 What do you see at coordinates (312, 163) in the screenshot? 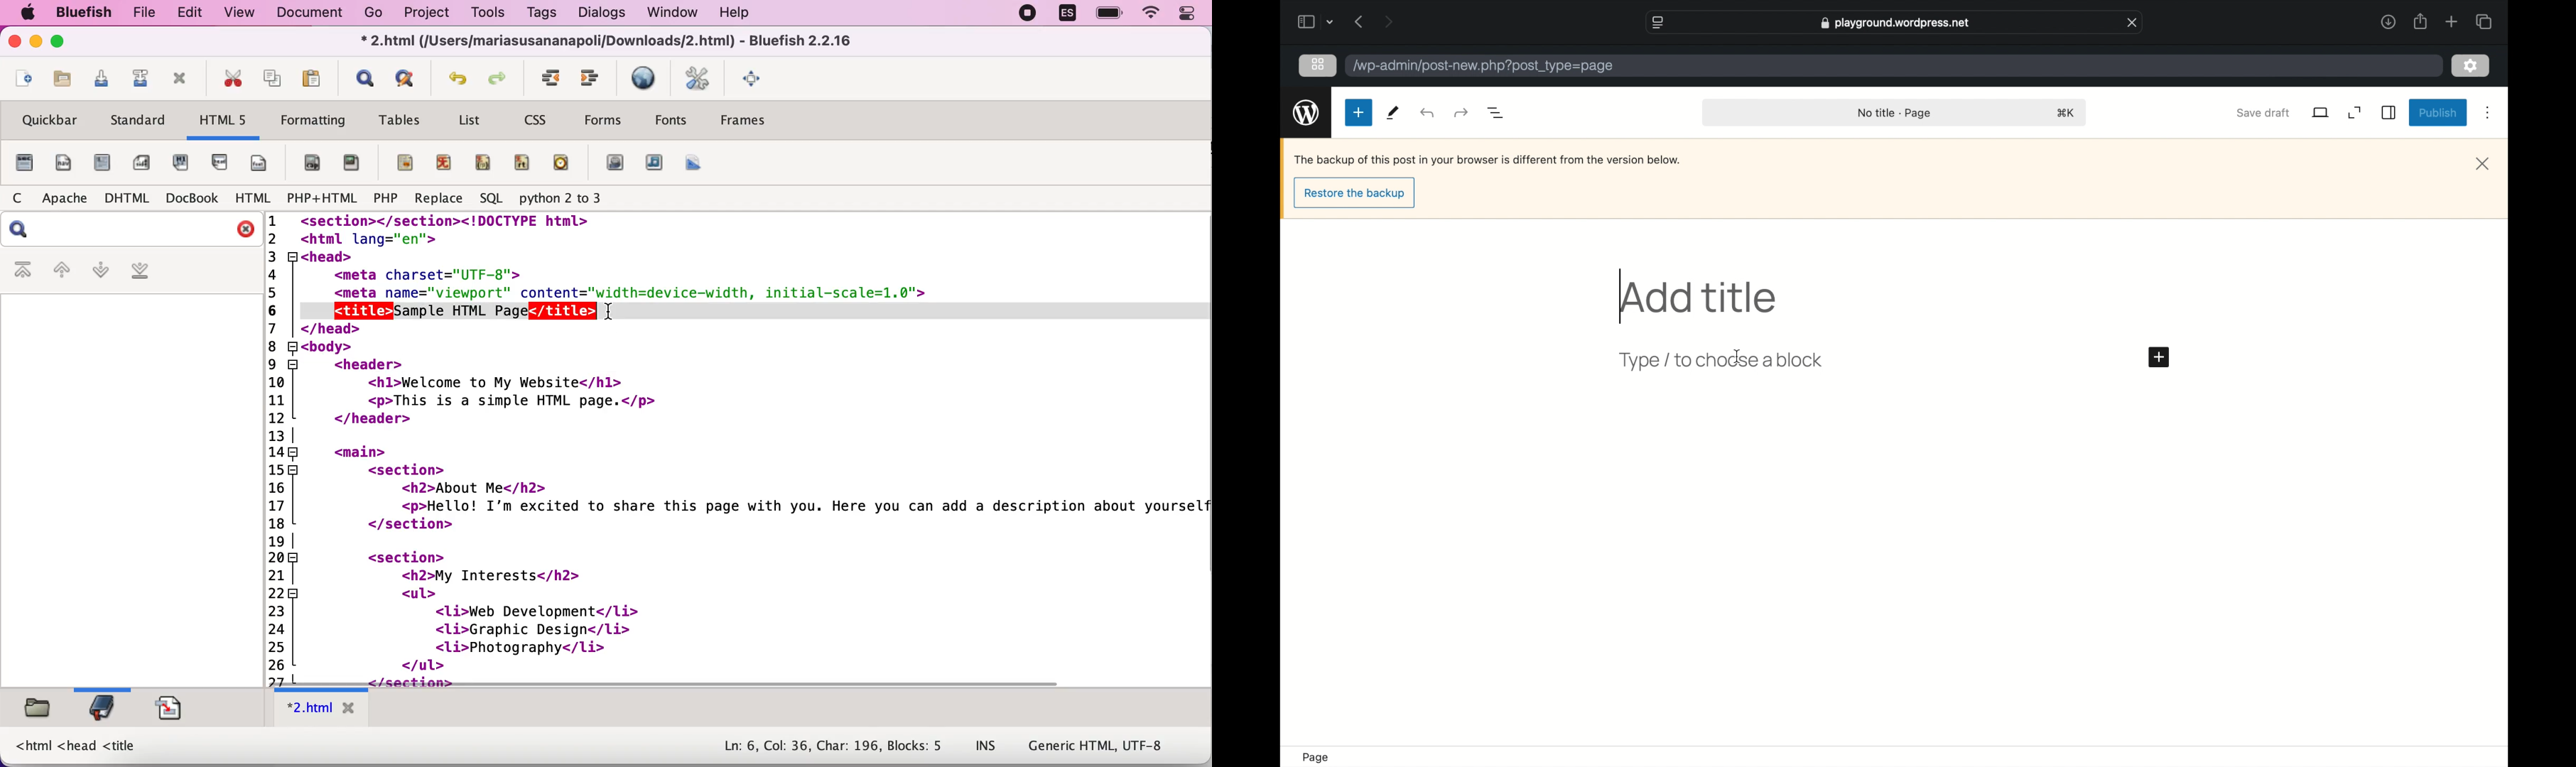
I see `figurecaption` at bounding box center [312, 163].